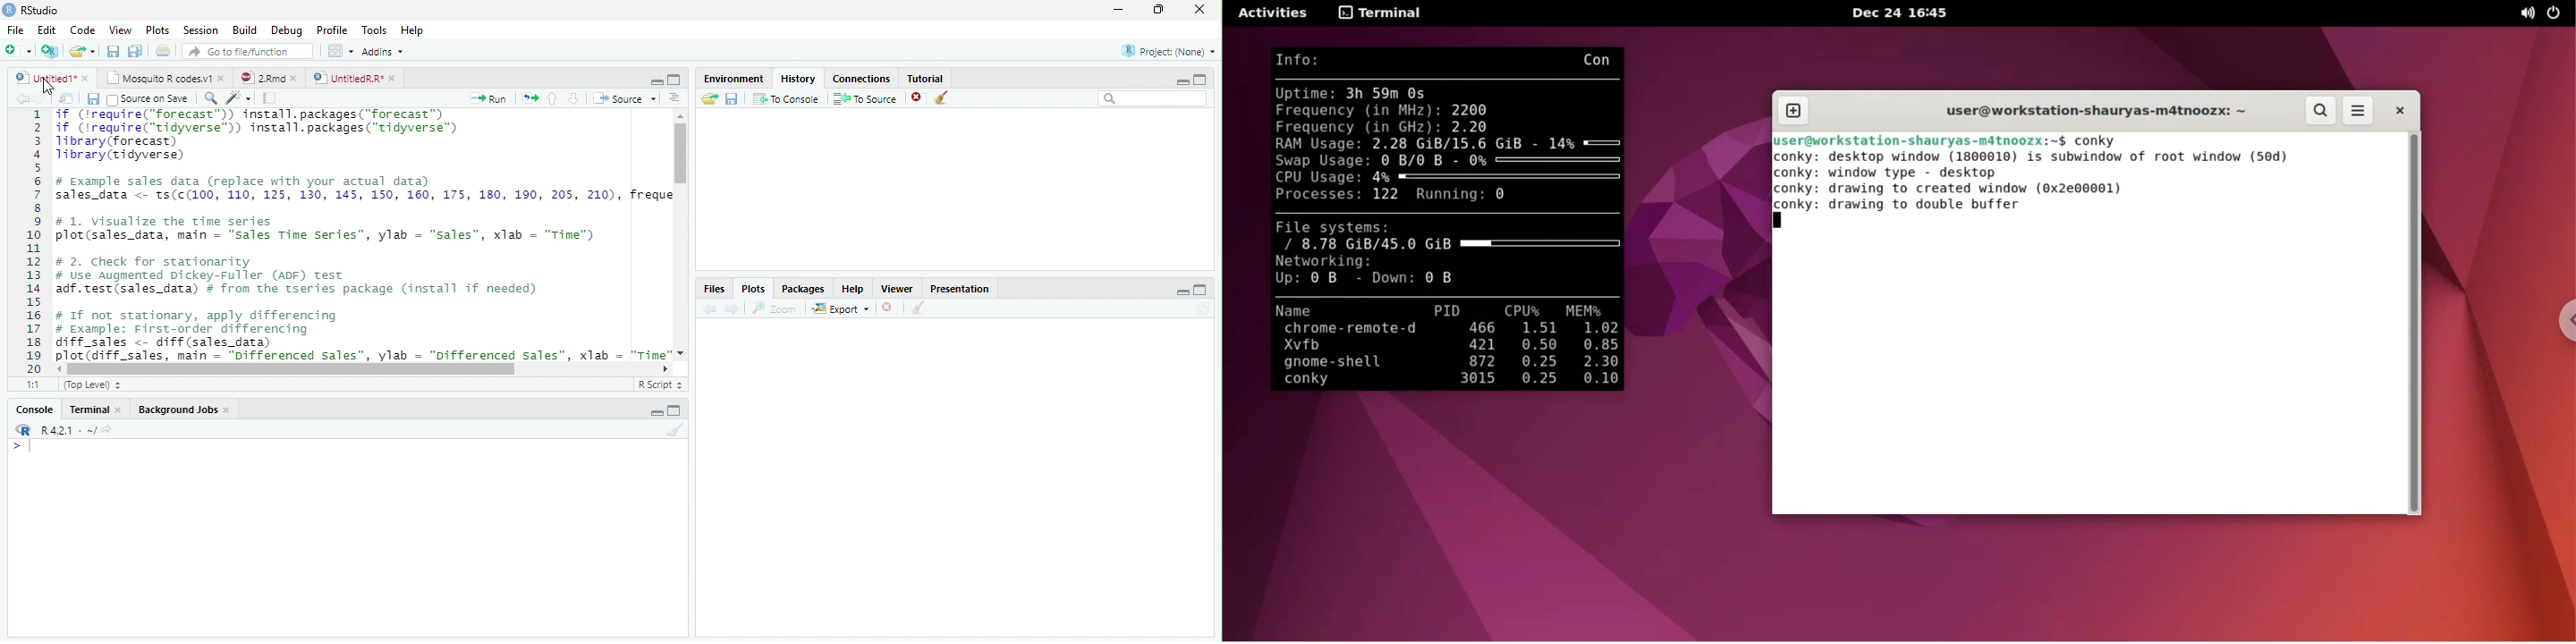  Describe the element at coordinates (754, 289) in the screenshot. I see `Plots` at that location.